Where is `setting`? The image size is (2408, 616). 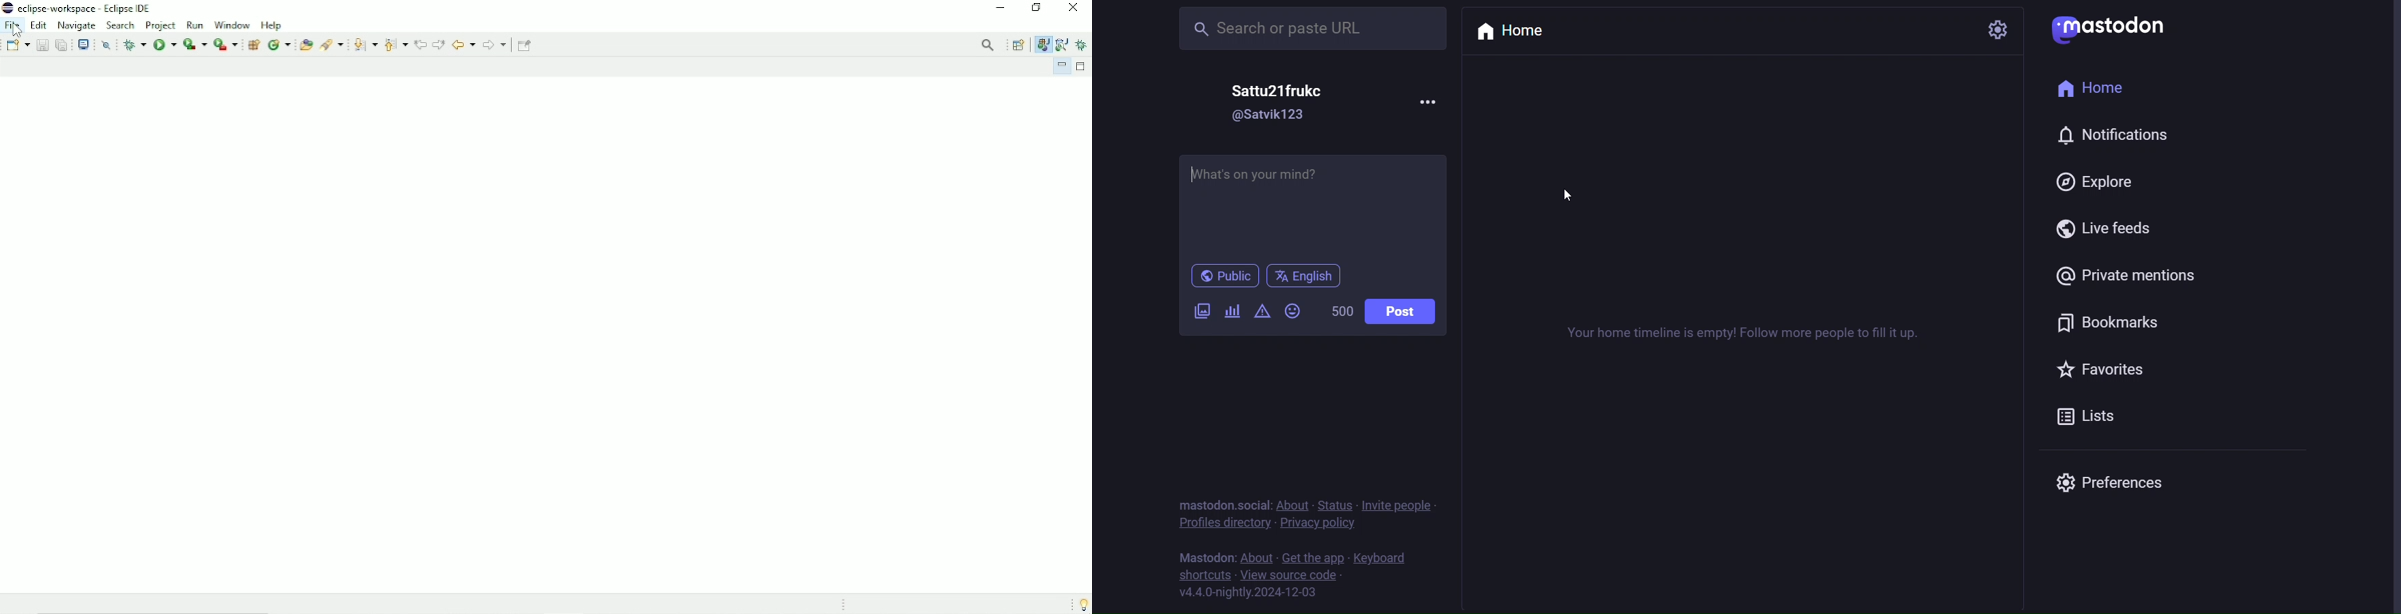
setting is located at coordinates (1999, 28).